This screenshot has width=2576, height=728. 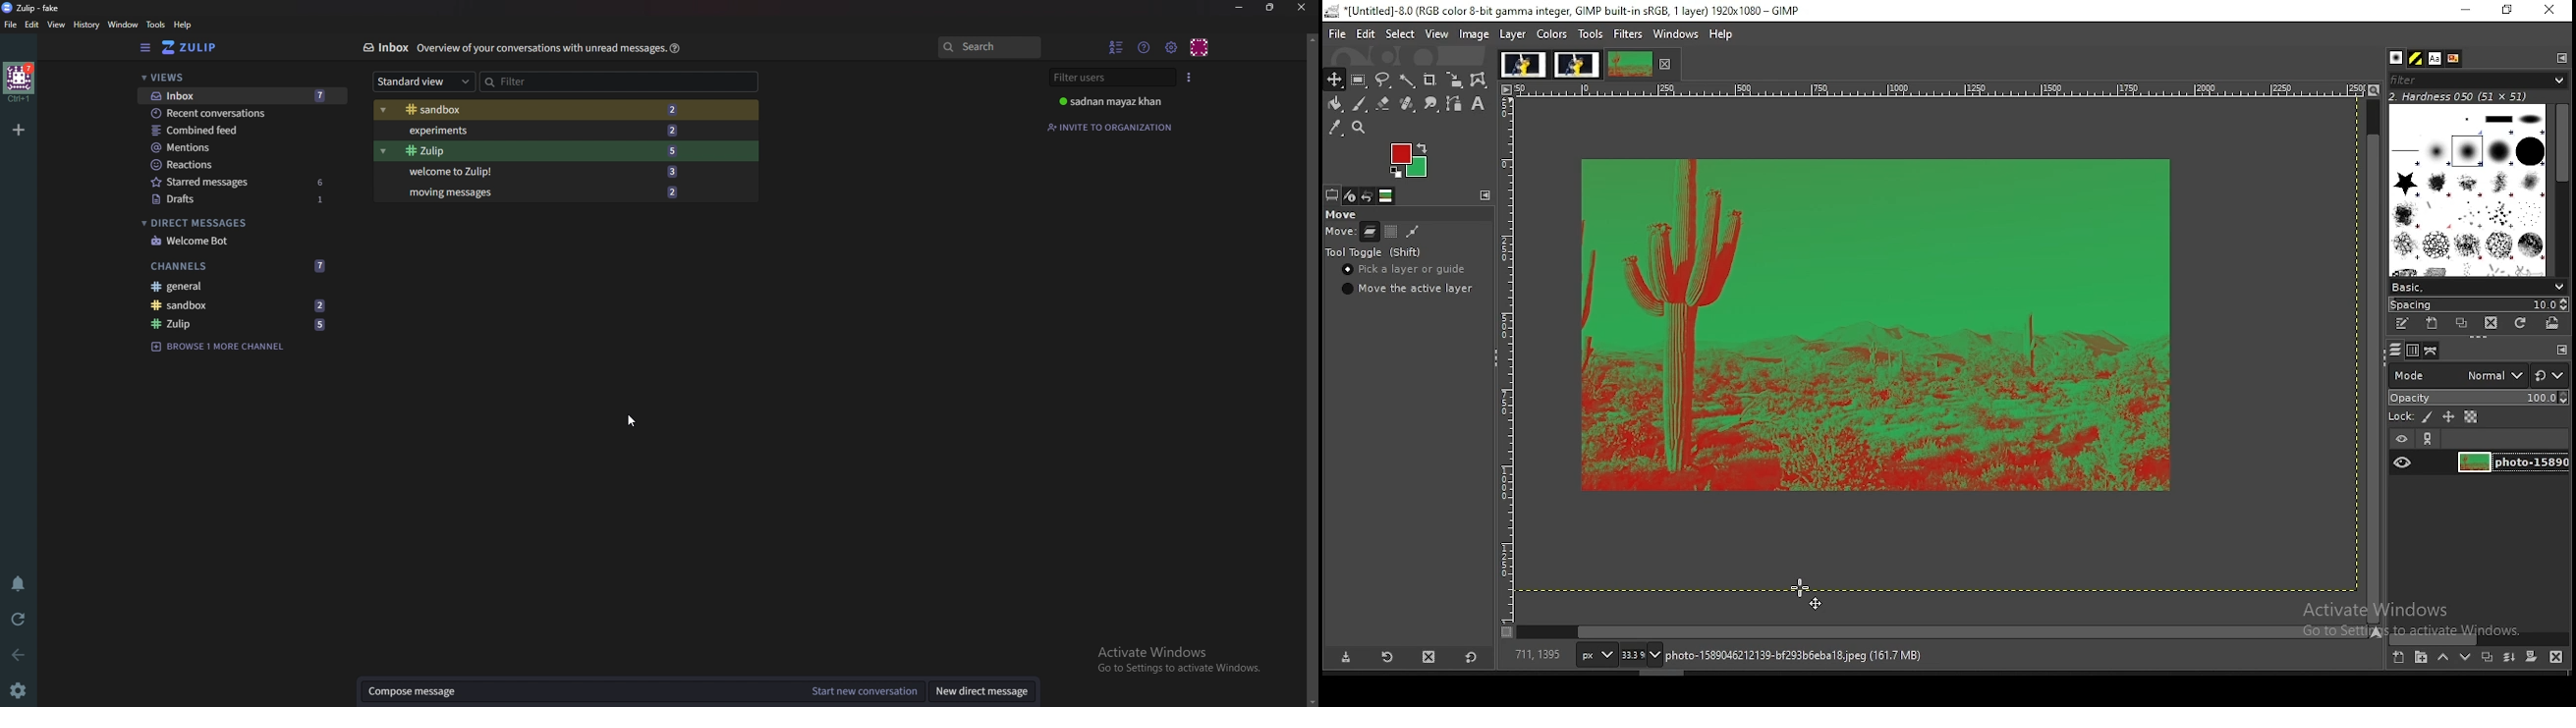 I want to click on move, so click(x=1339, y=233).